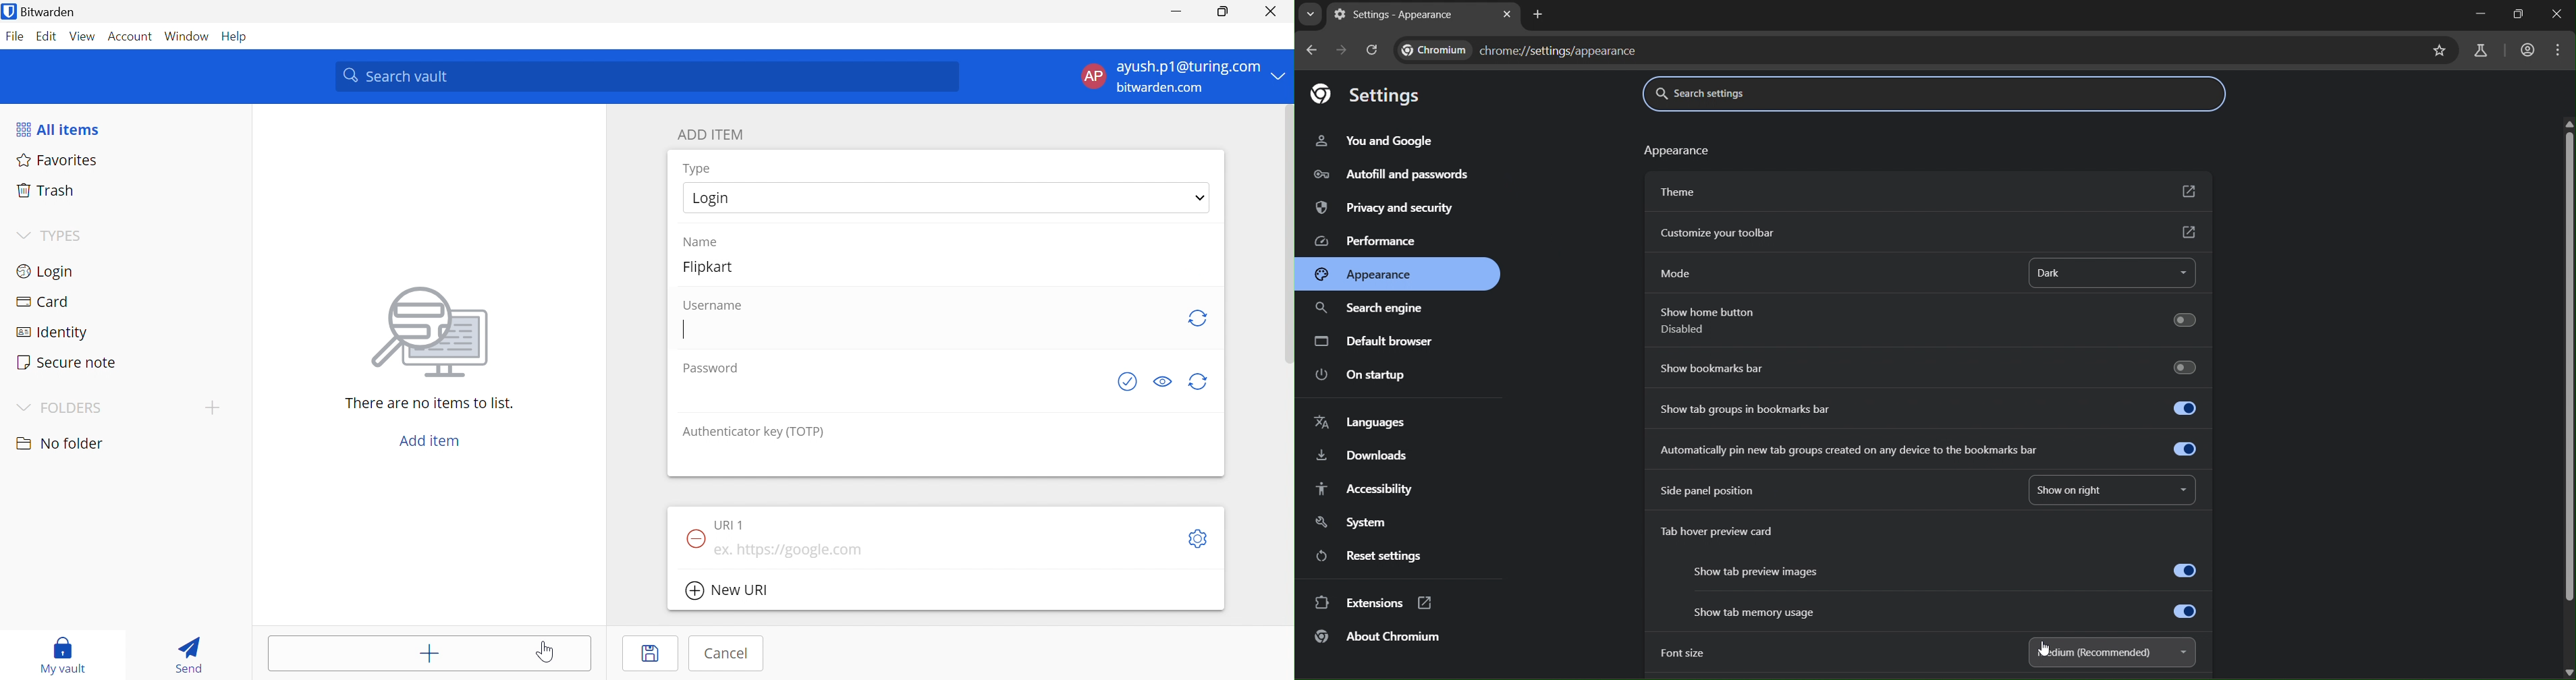  Describe the element at coordinates (188, 36) in the screenshot. I see `Windows` at that location.